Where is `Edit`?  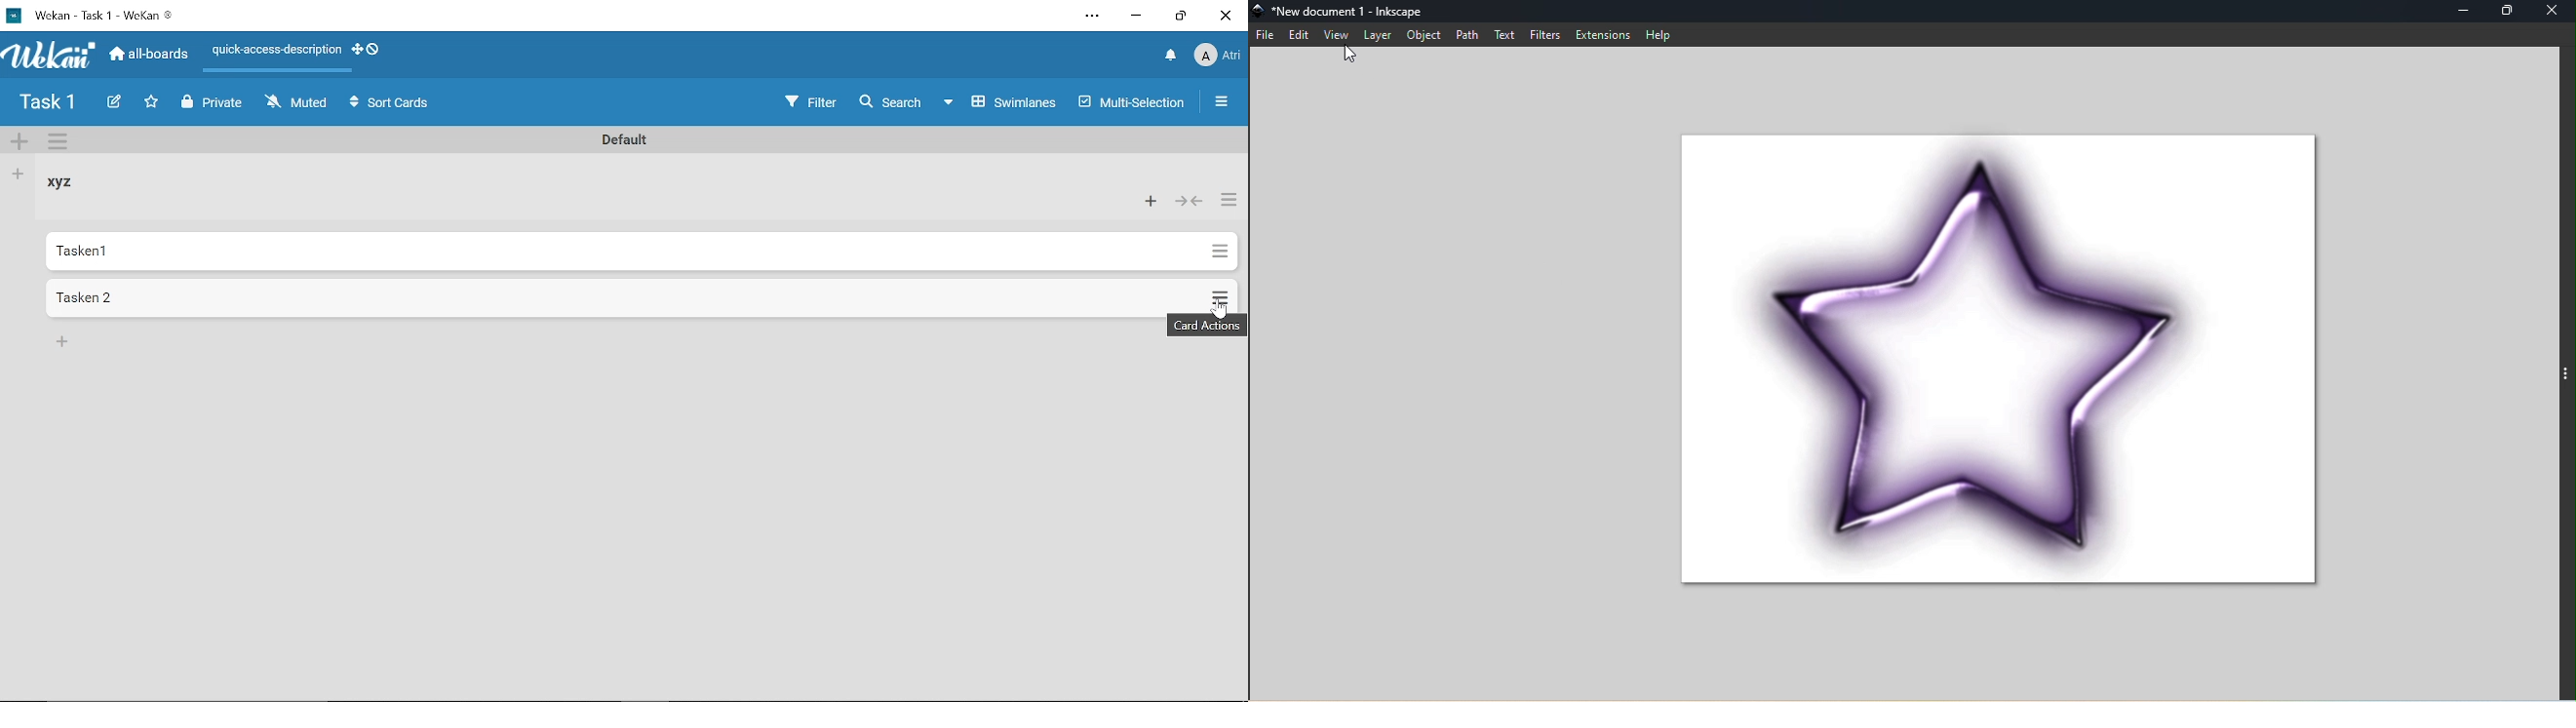
Edit is located at coordinates (115, 102).